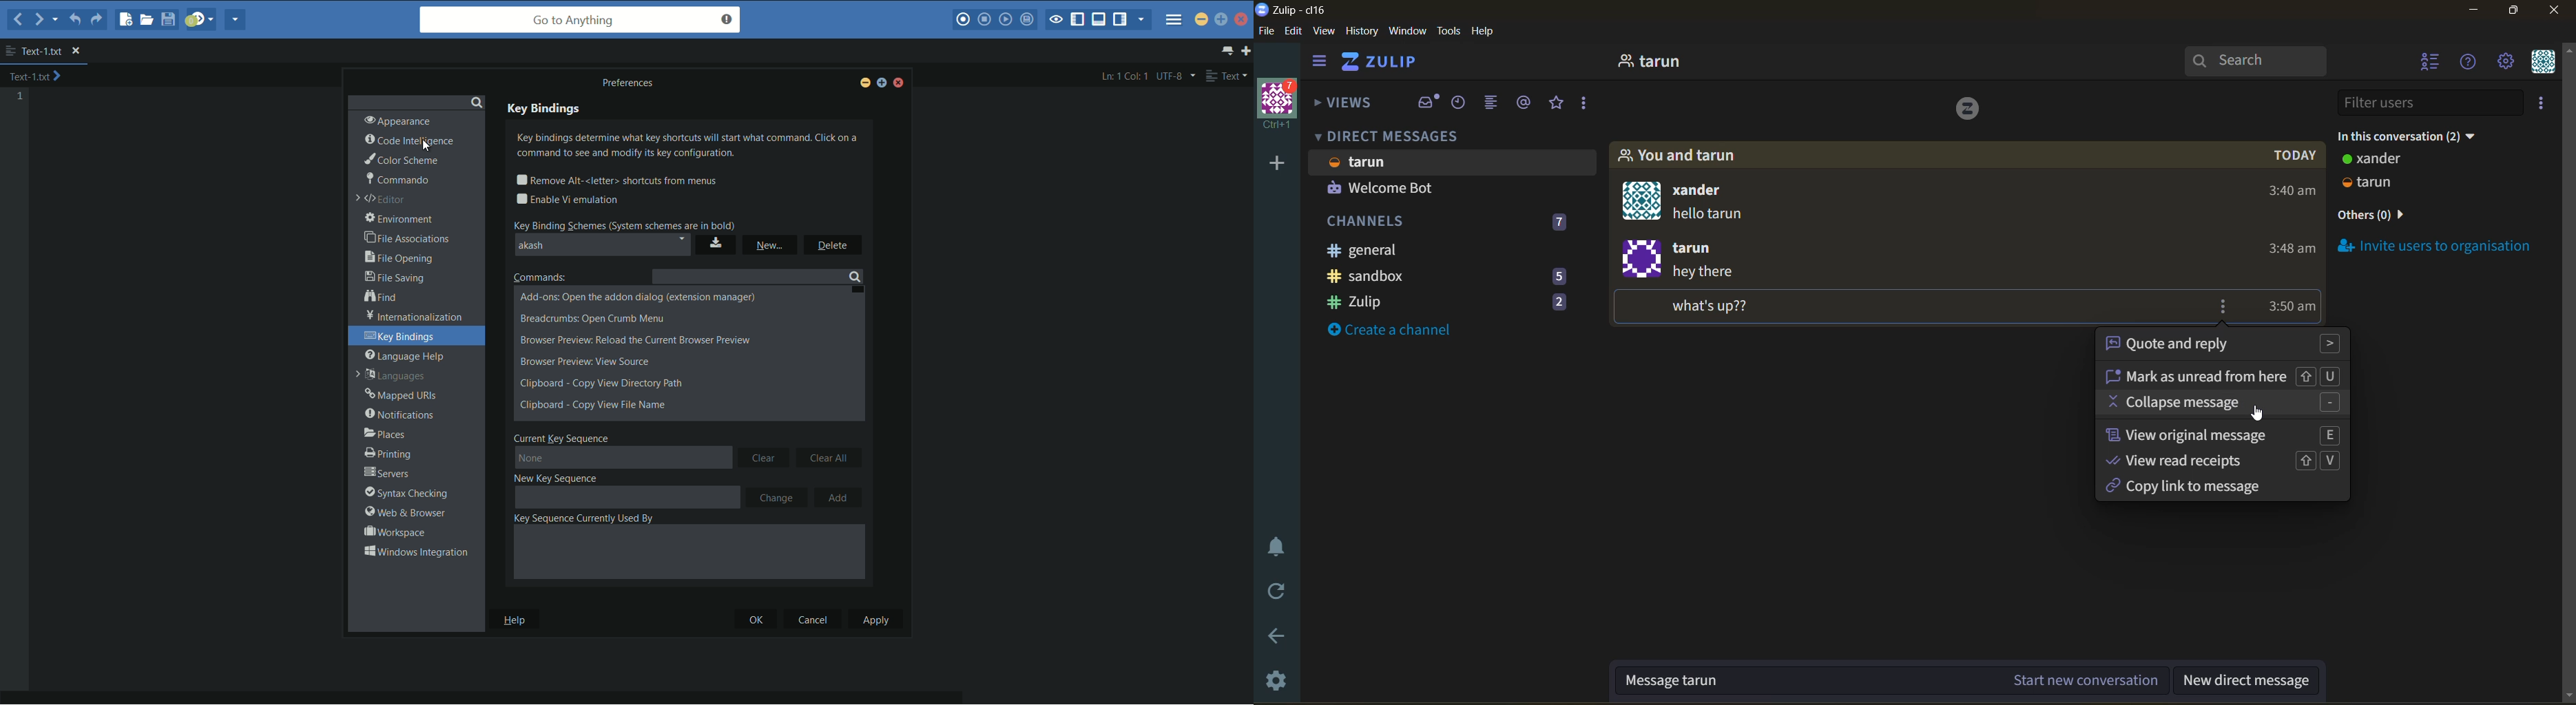  I want to click on mark as unread from here, so click(2227, 375).